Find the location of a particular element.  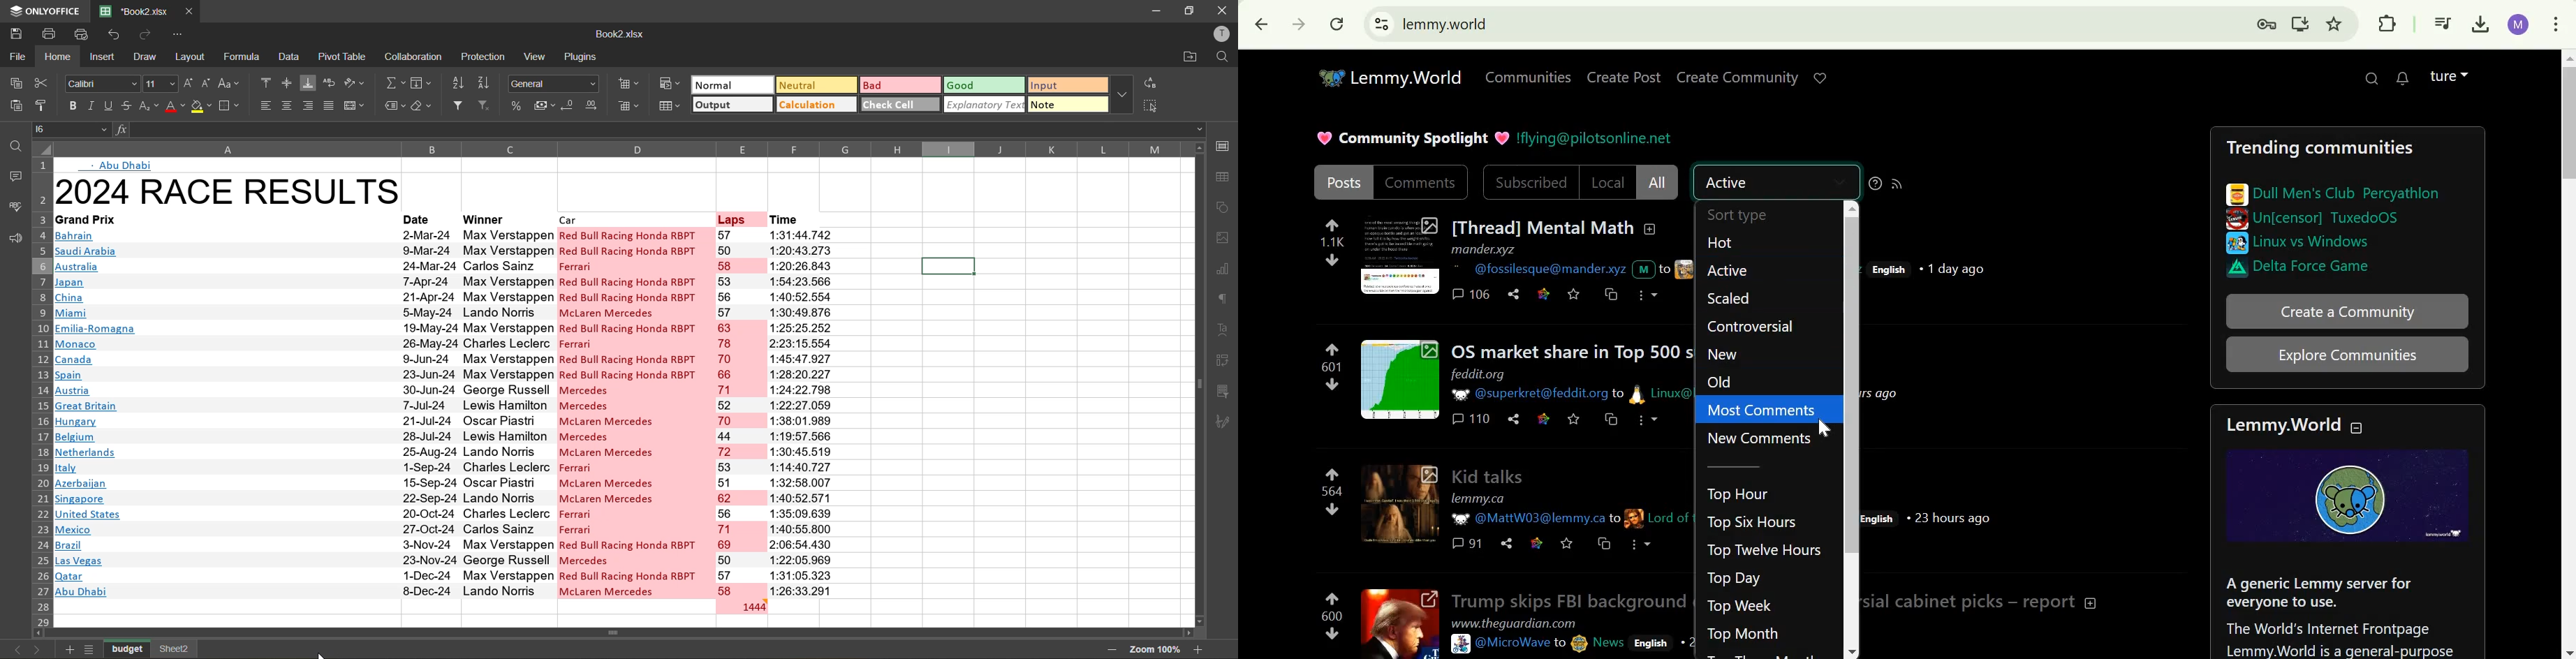

Collapse is located at coordinates (2360, 425).